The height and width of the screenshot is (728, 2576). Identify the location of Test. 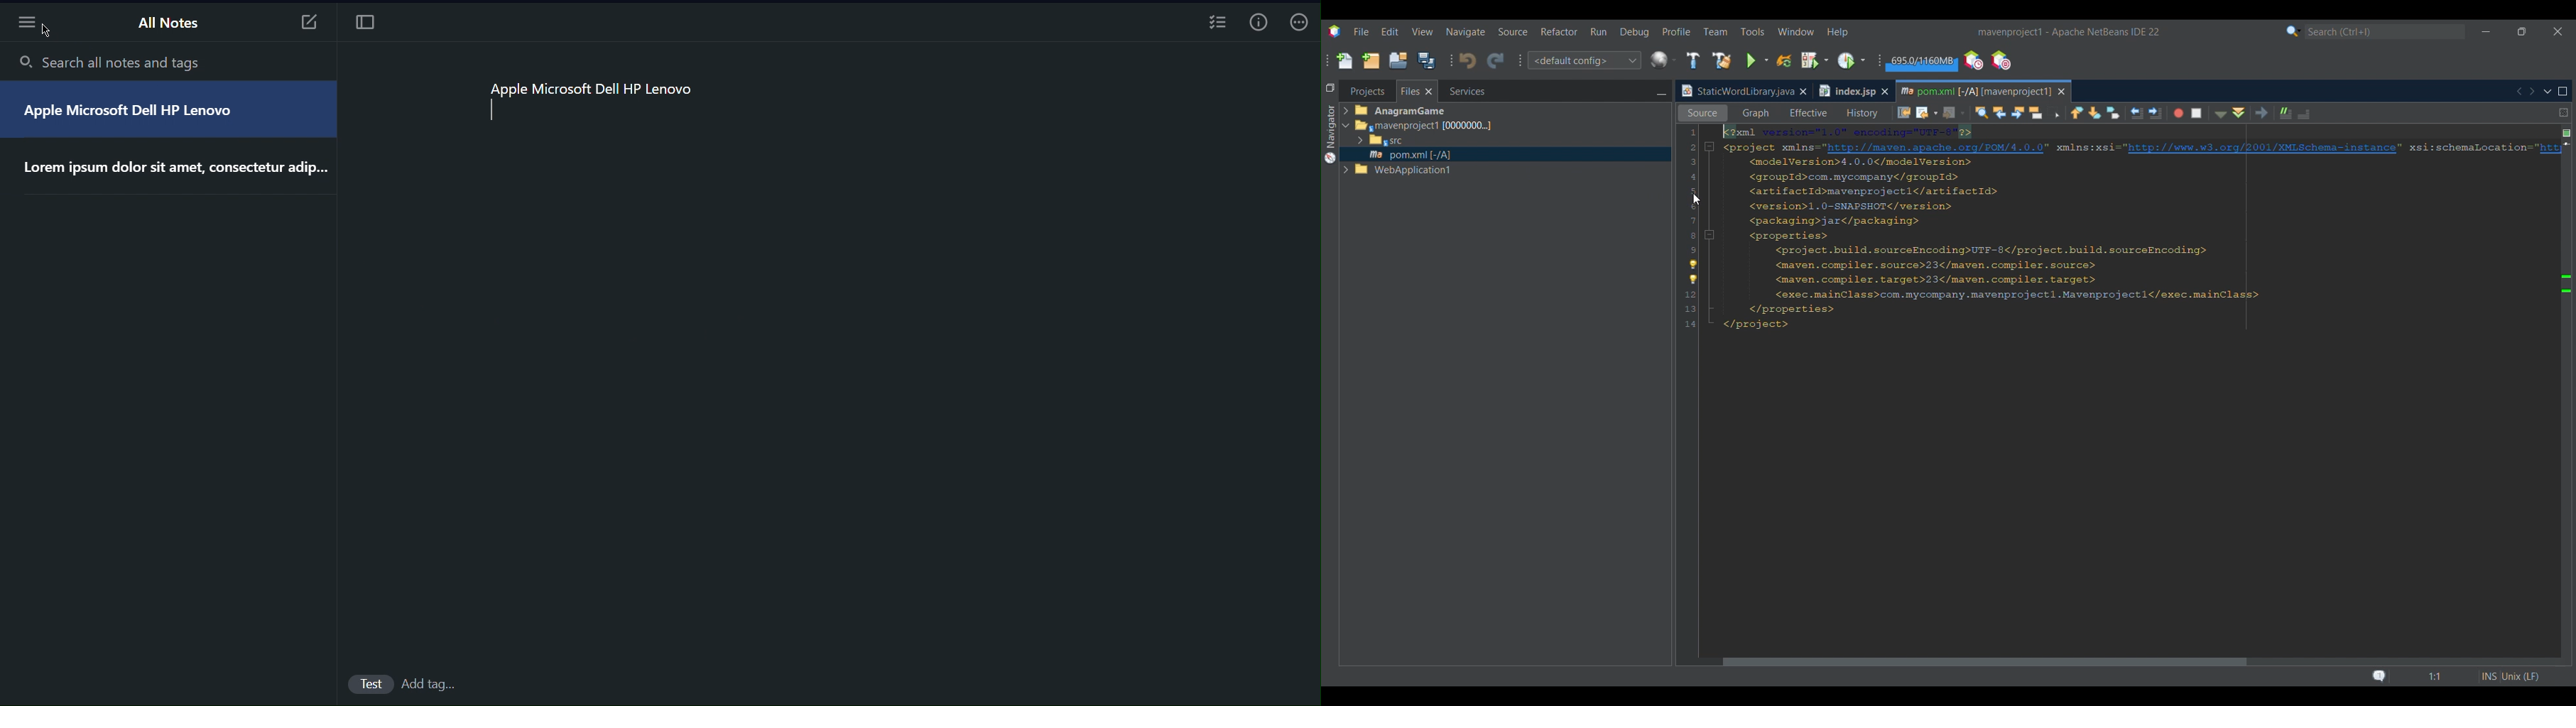
(369, 685).